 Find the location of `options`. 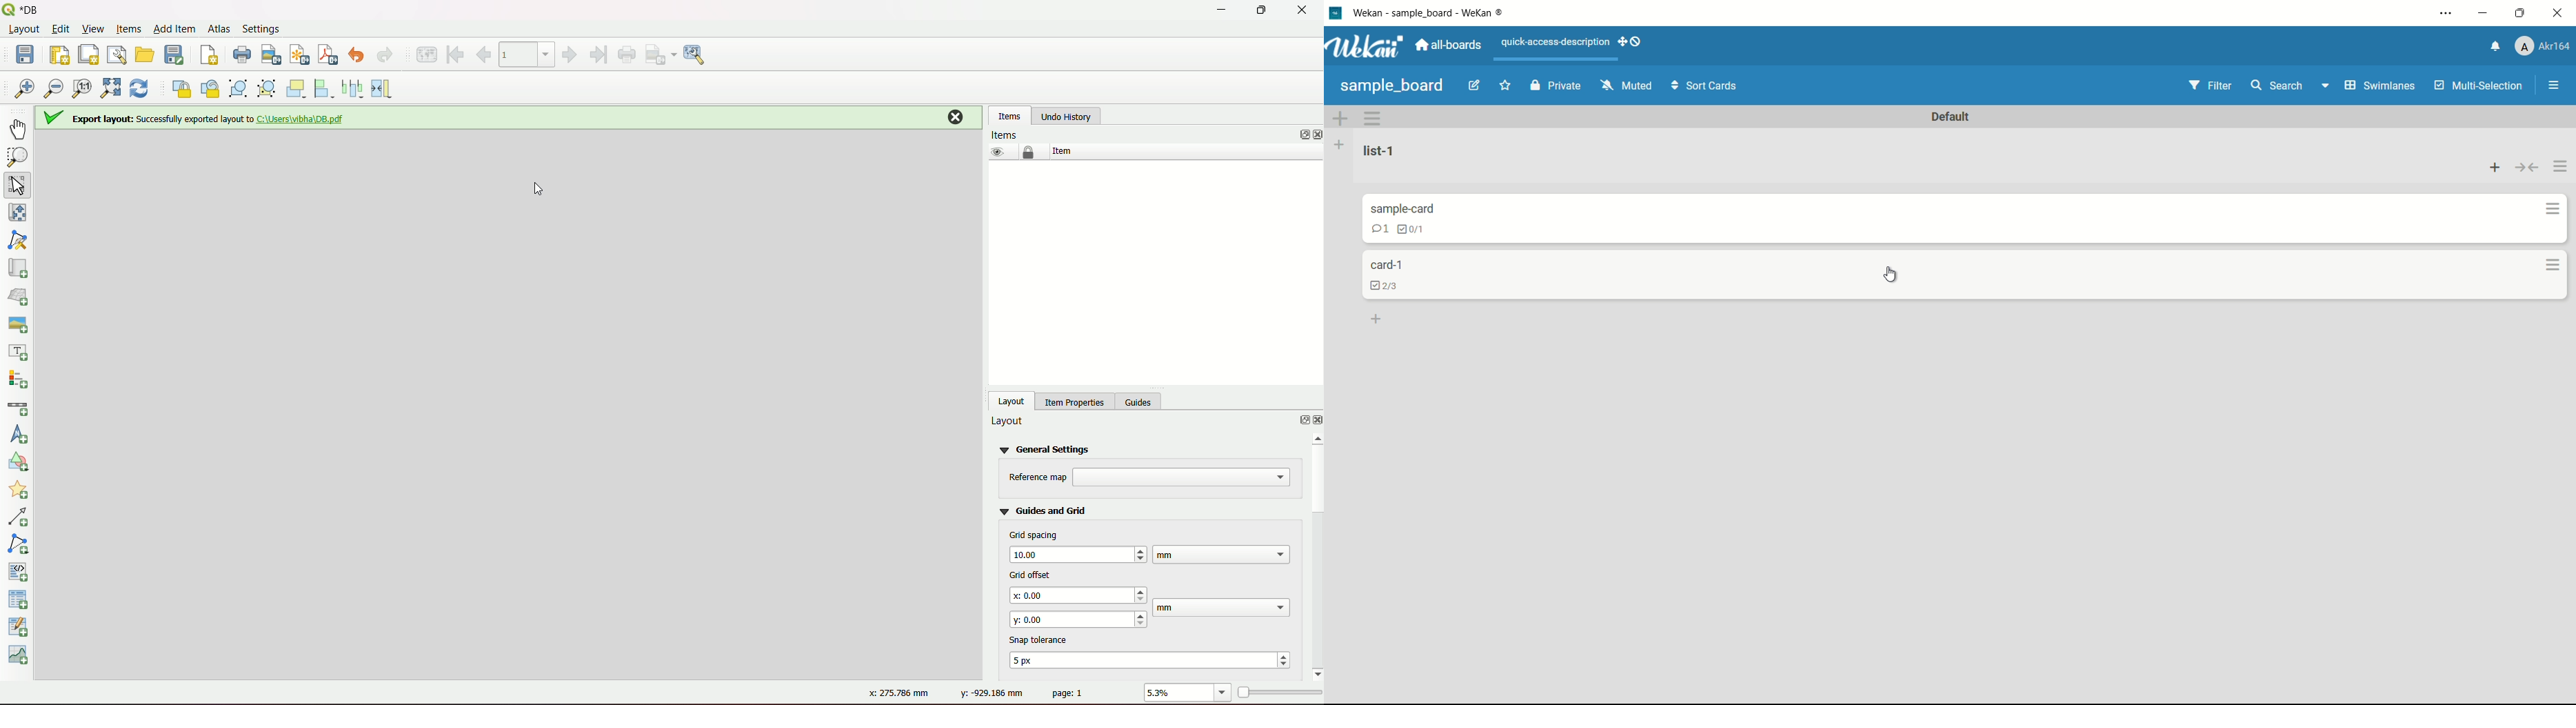

options is located at coordinates (1298, 421).